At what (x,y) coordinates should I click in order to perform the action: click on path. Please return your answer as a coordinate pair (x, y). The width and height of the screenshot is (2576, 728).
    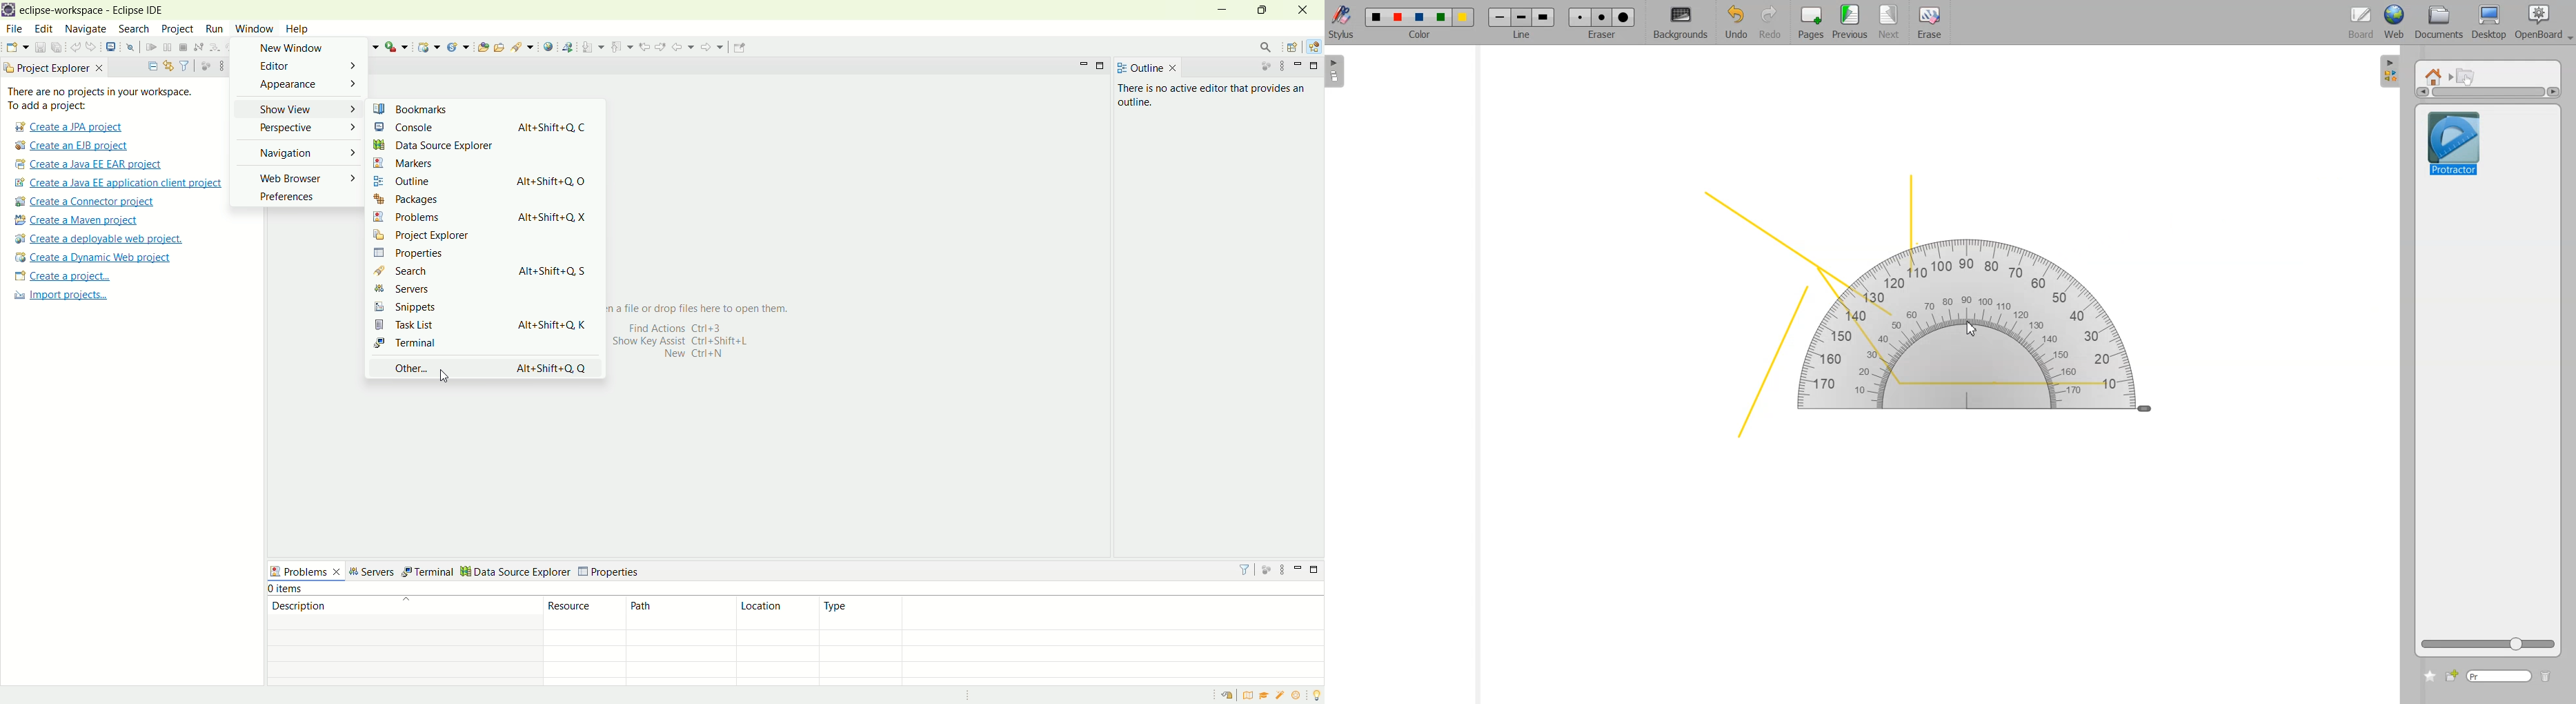
    Looking at the image, I should click on (681, 612).